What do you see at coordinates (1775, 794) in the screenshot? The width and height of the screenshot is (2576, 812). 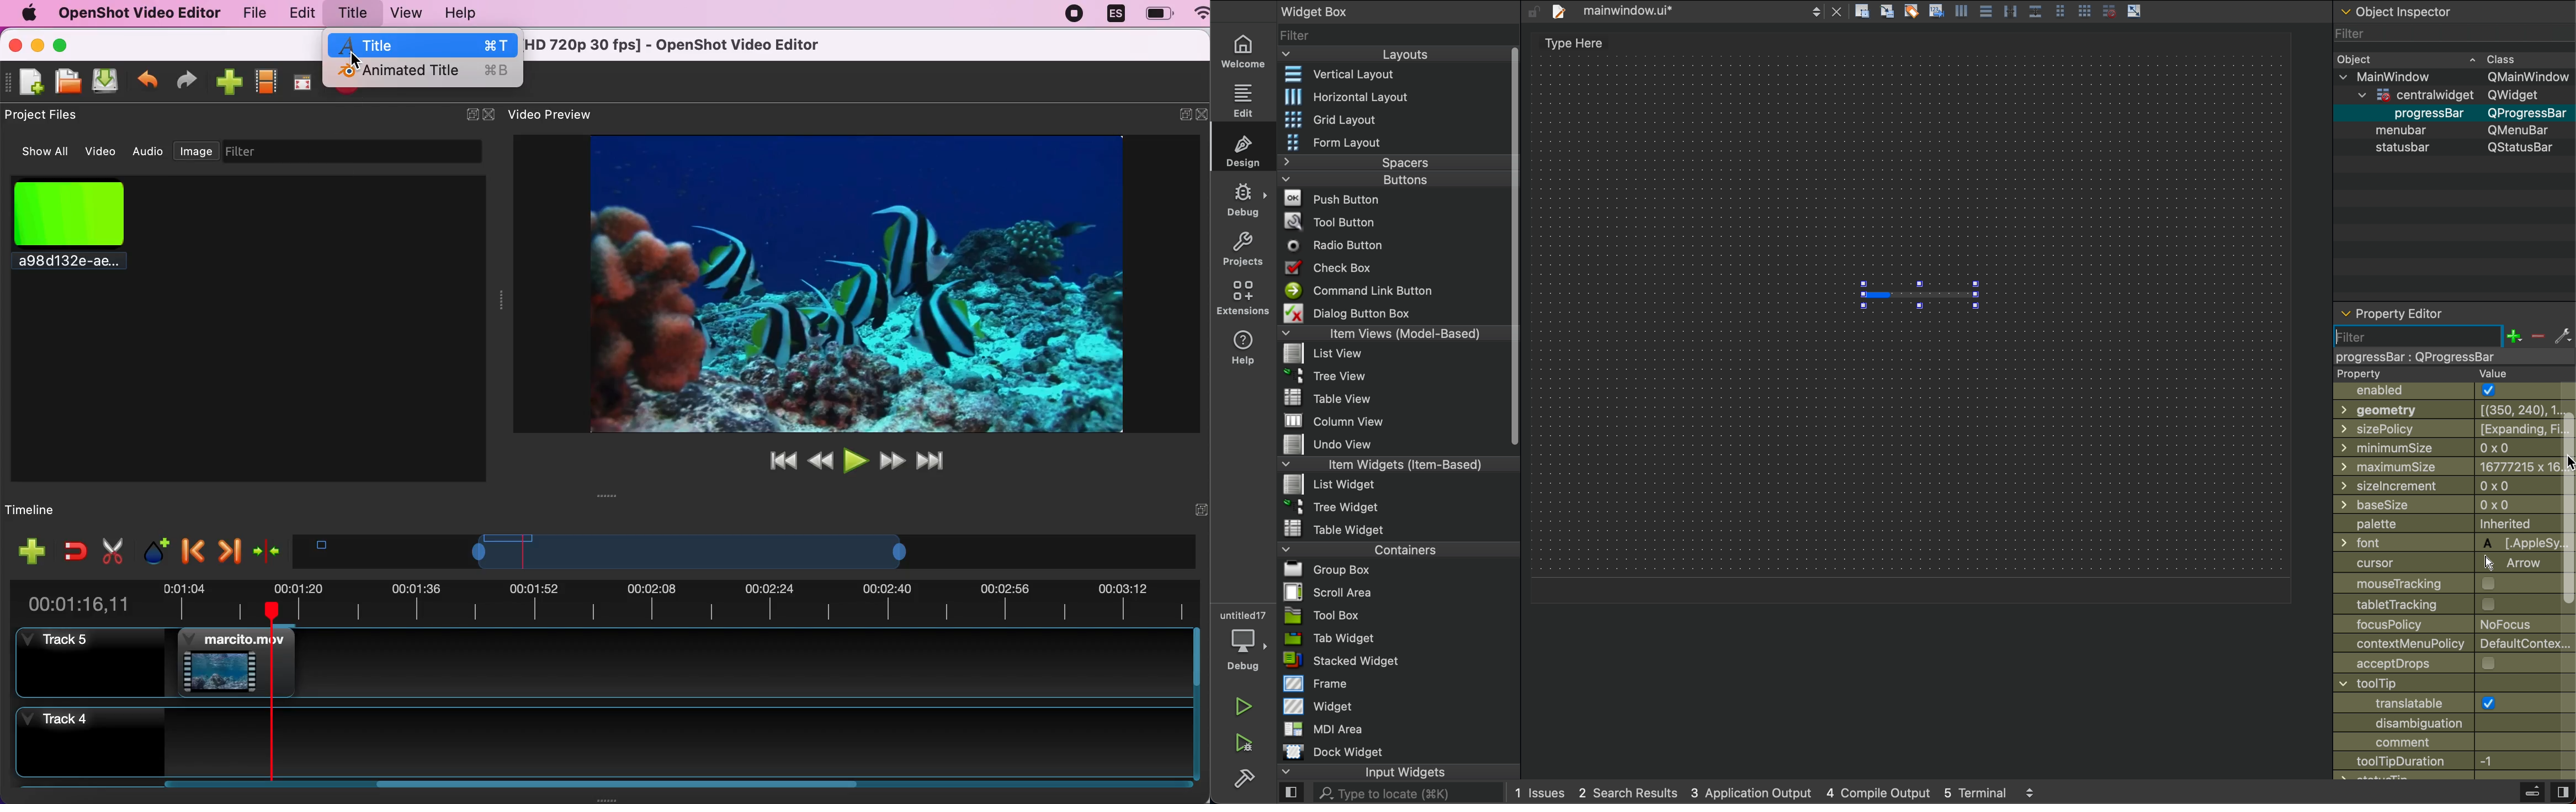 I see `logs` at bounding box center [1775, 794].